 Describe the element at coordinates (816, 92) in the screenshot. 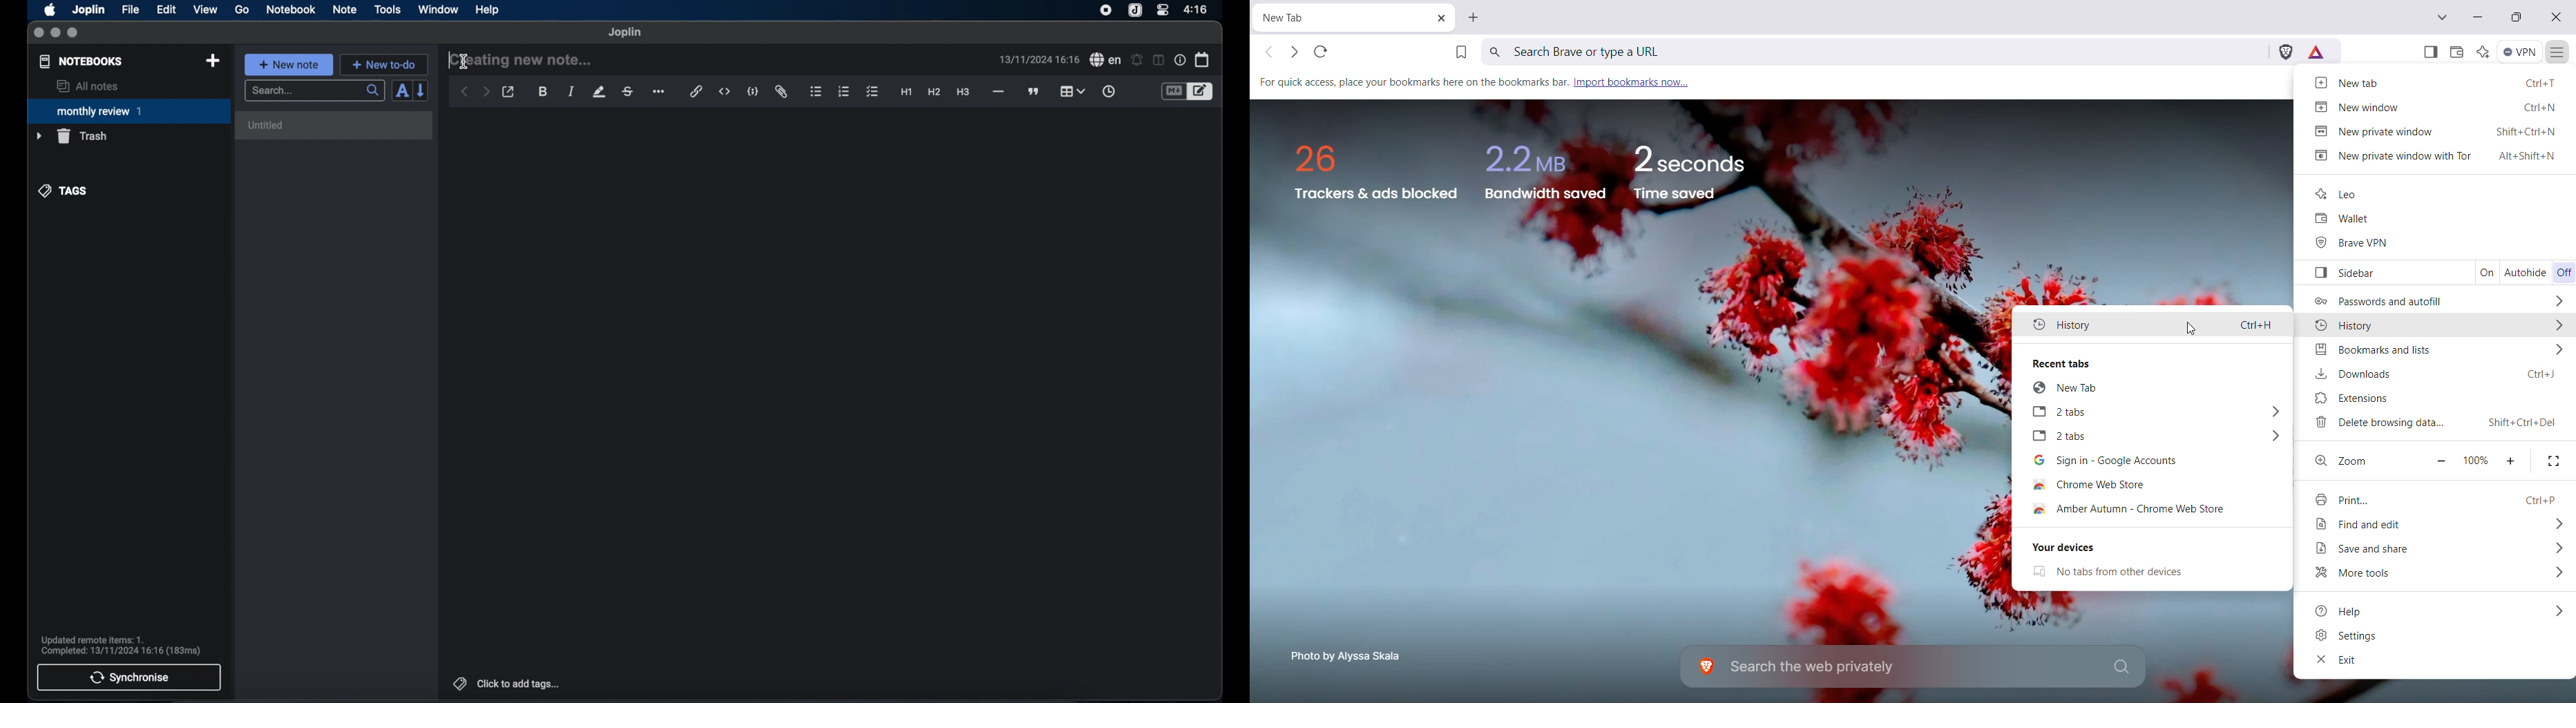

I see `bulleted list` at that location.